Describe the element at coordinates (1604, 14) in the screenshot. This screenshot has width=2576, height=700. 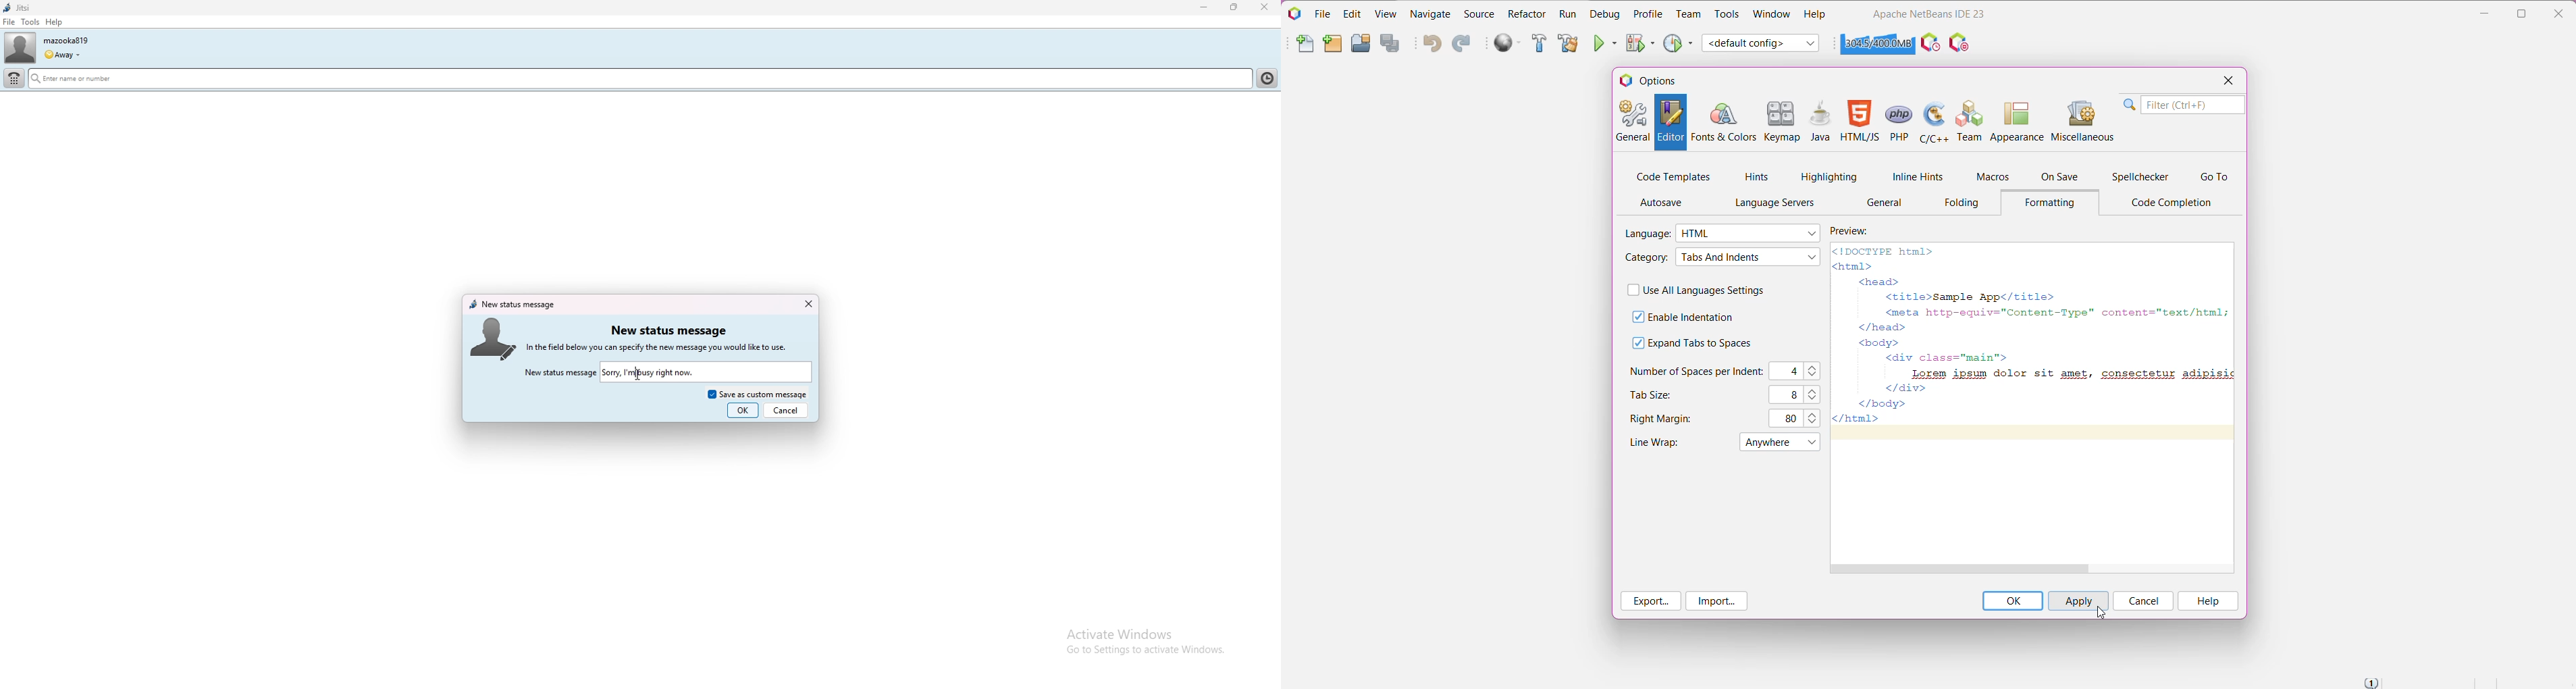
I see `Debug` at that location.